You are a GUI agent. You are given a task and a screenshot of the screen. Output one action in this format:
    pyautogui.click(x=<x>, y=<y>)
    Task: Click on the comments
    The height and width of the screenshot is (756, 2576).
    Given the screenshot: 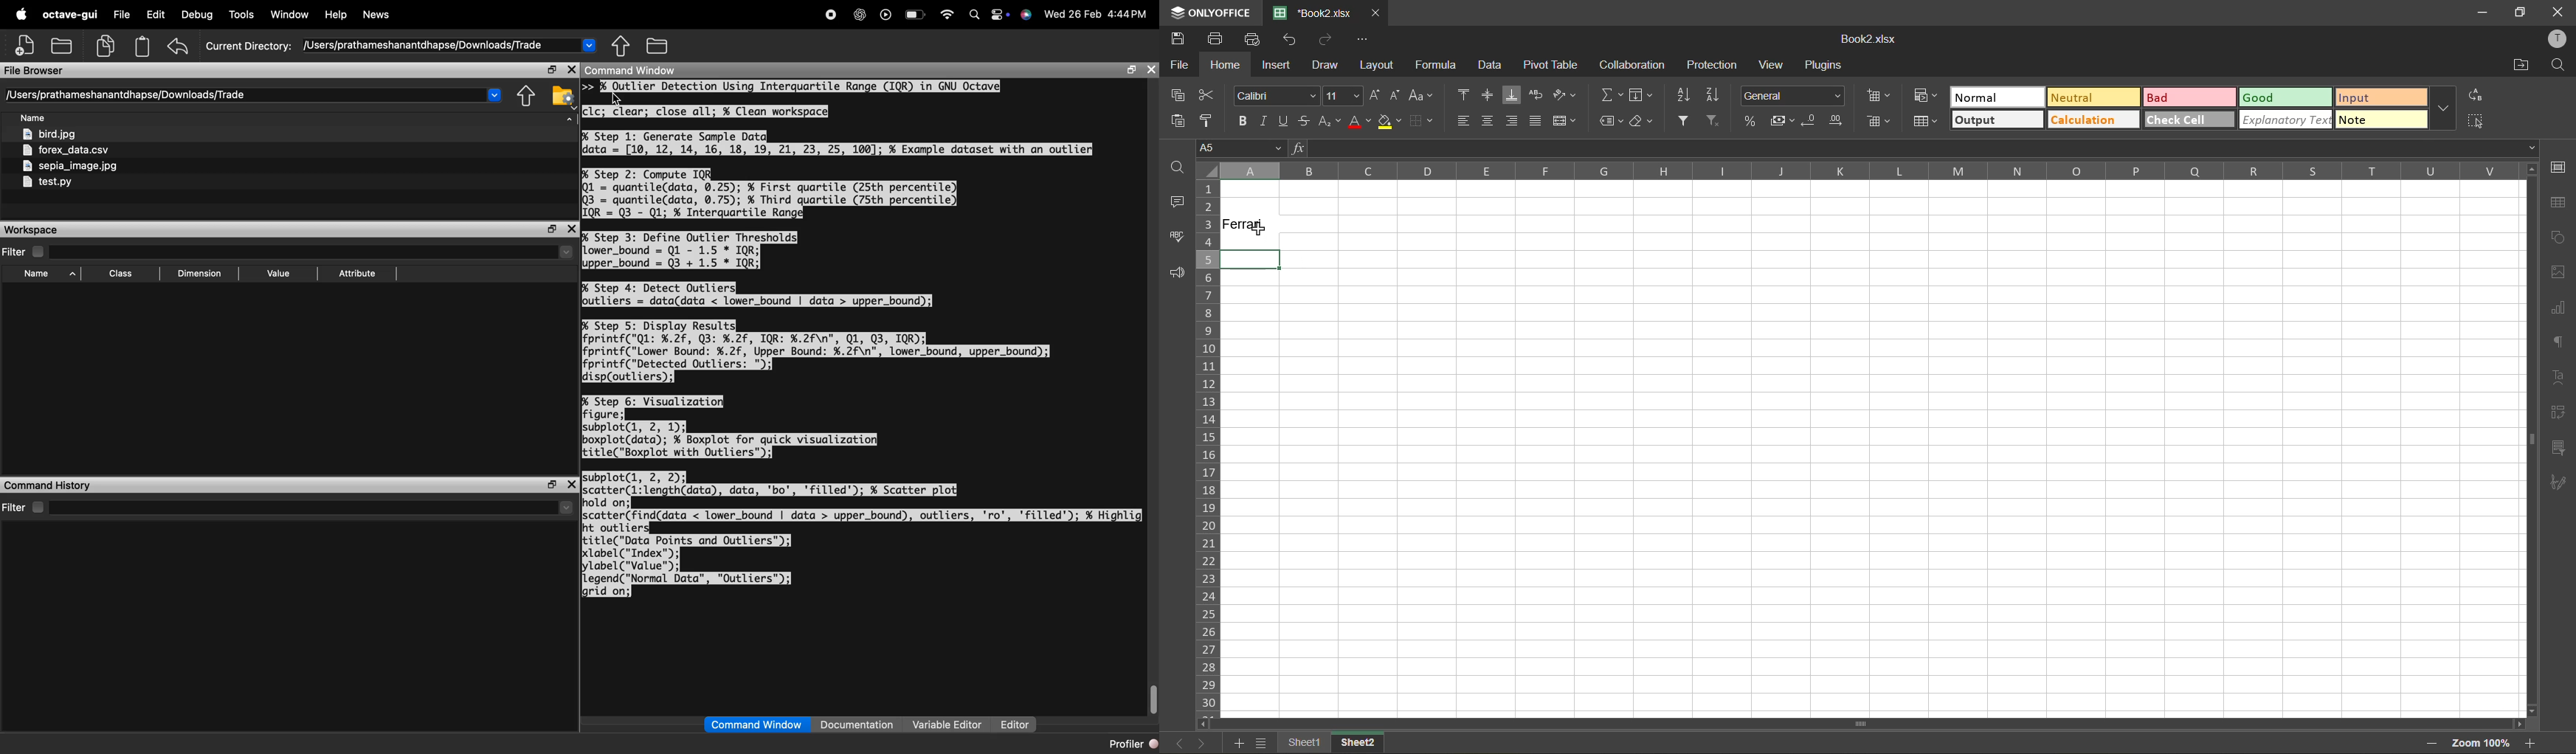 What is the action you would take?
    pyautogui.click(x=1177, y=201)
    